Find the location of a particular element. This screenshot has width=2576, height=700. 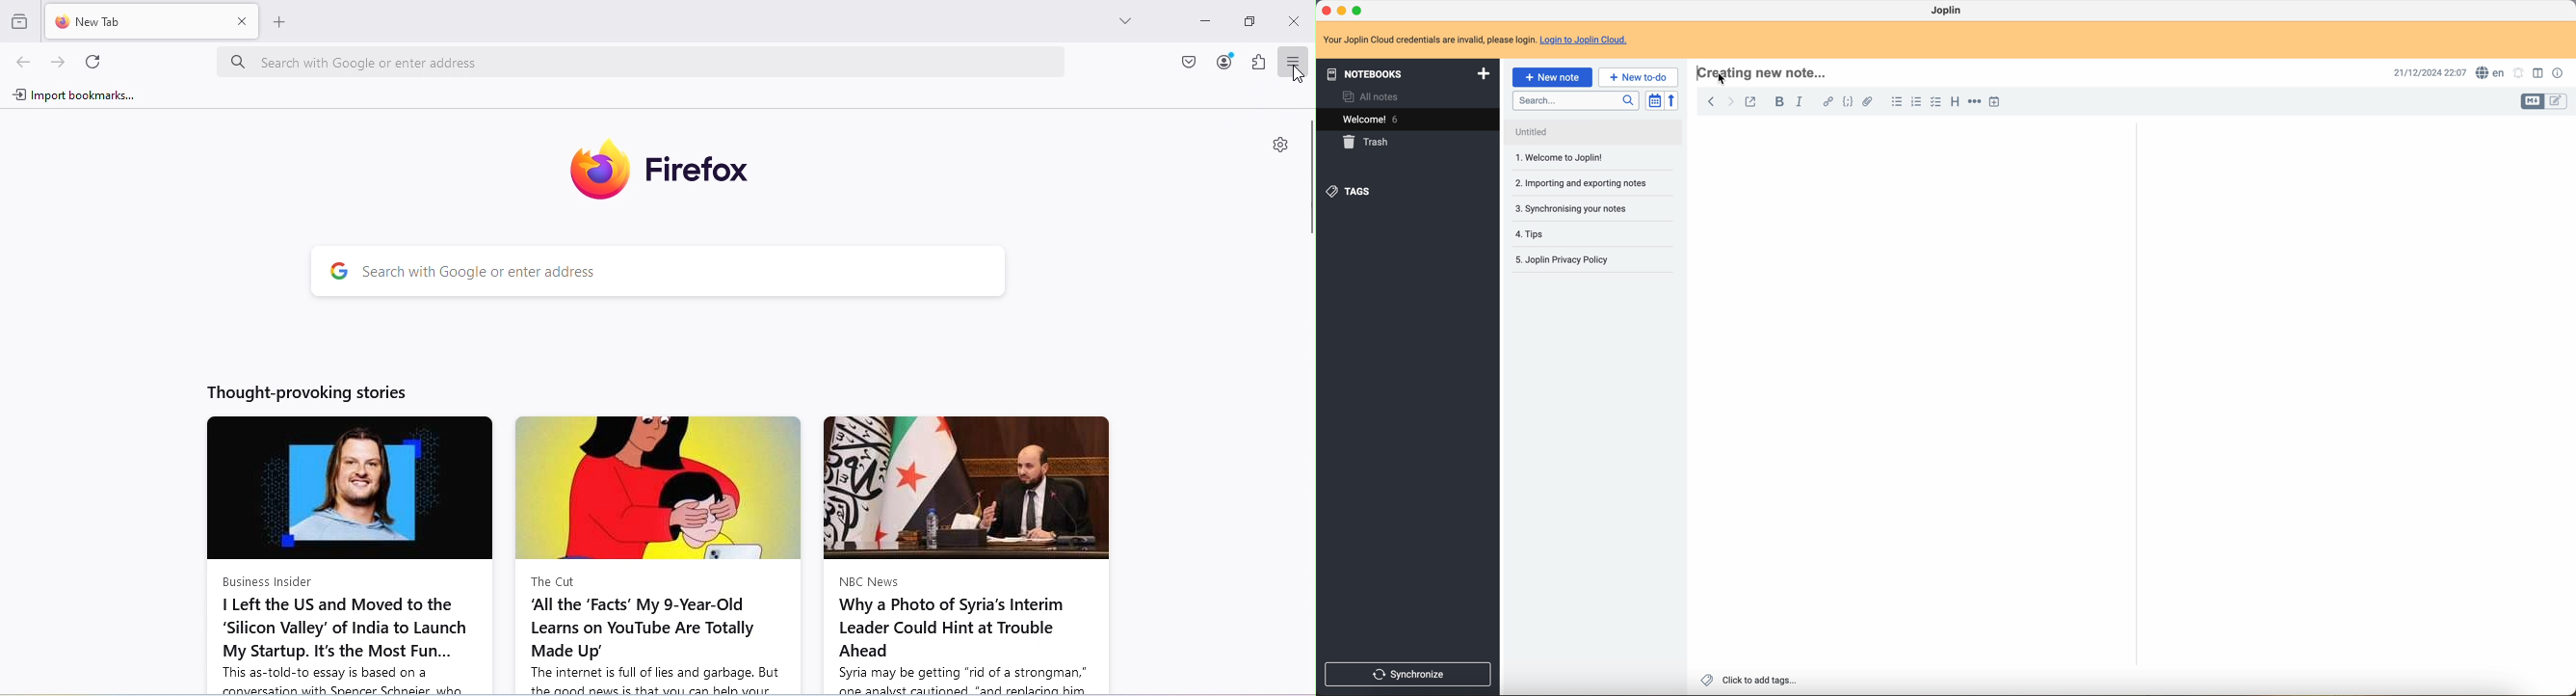

tags is located at coordinates (1350, 193).